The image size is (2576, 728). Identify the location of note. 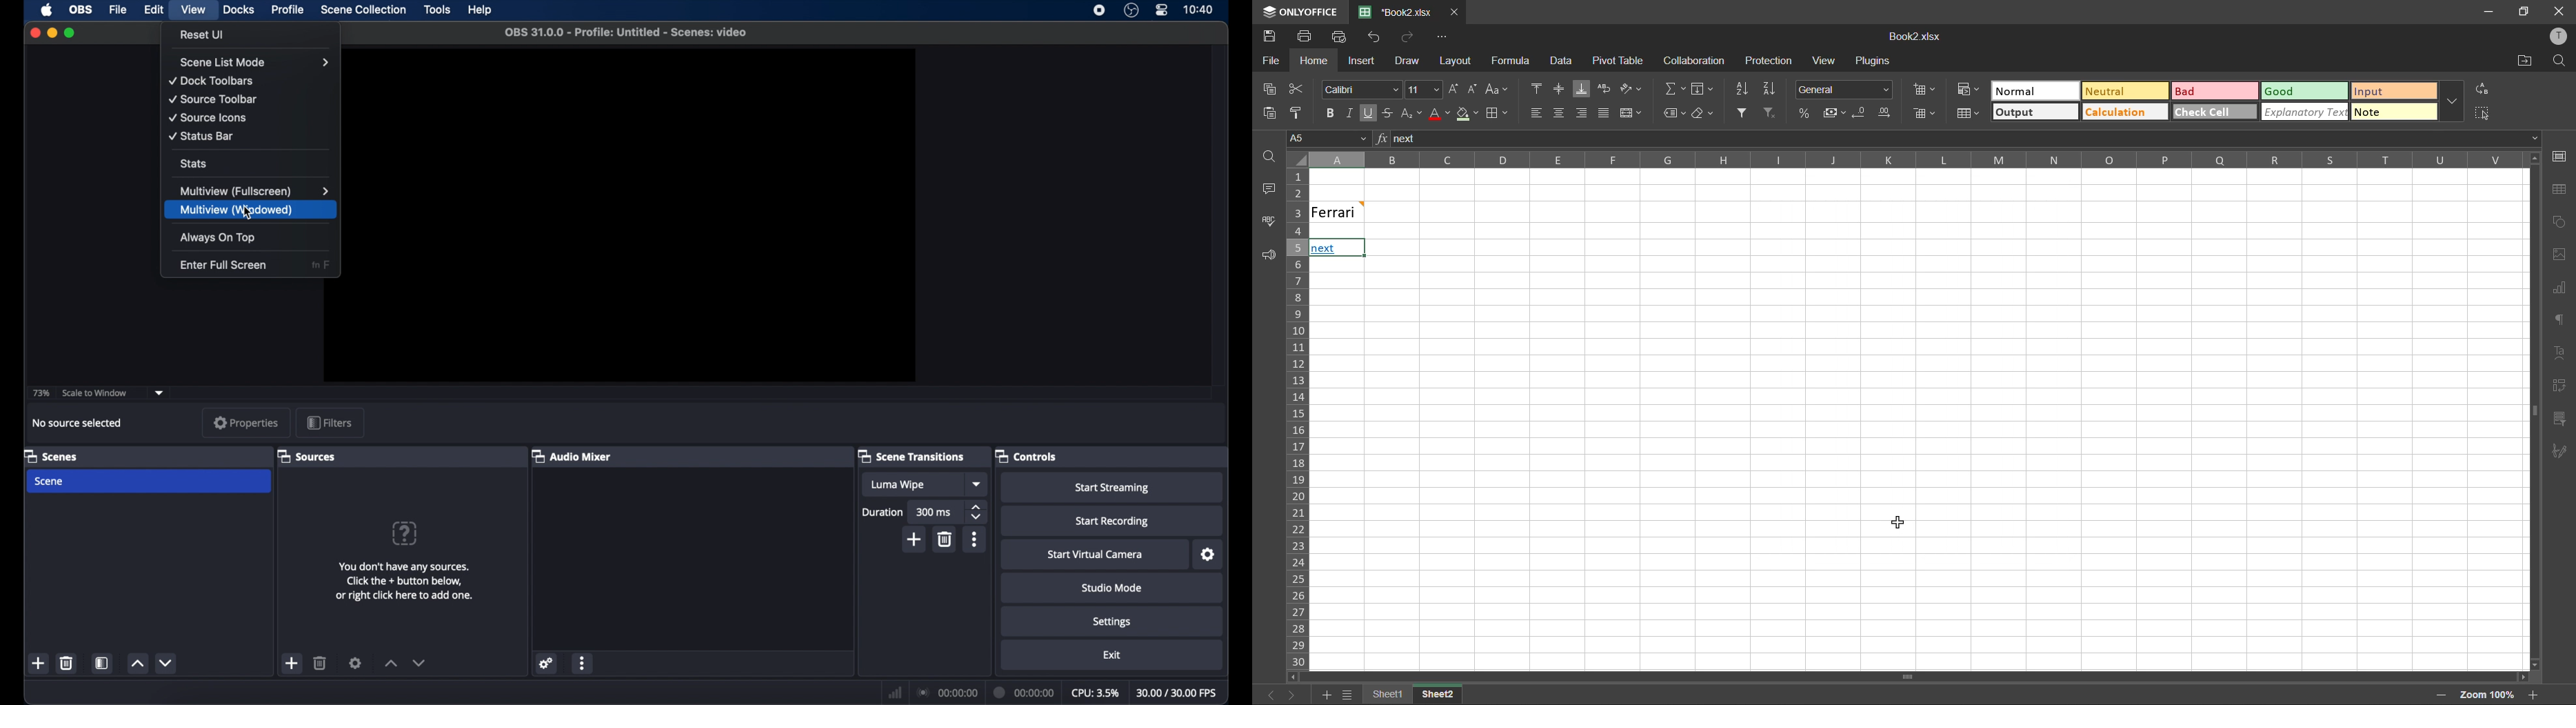
(2385, 113).